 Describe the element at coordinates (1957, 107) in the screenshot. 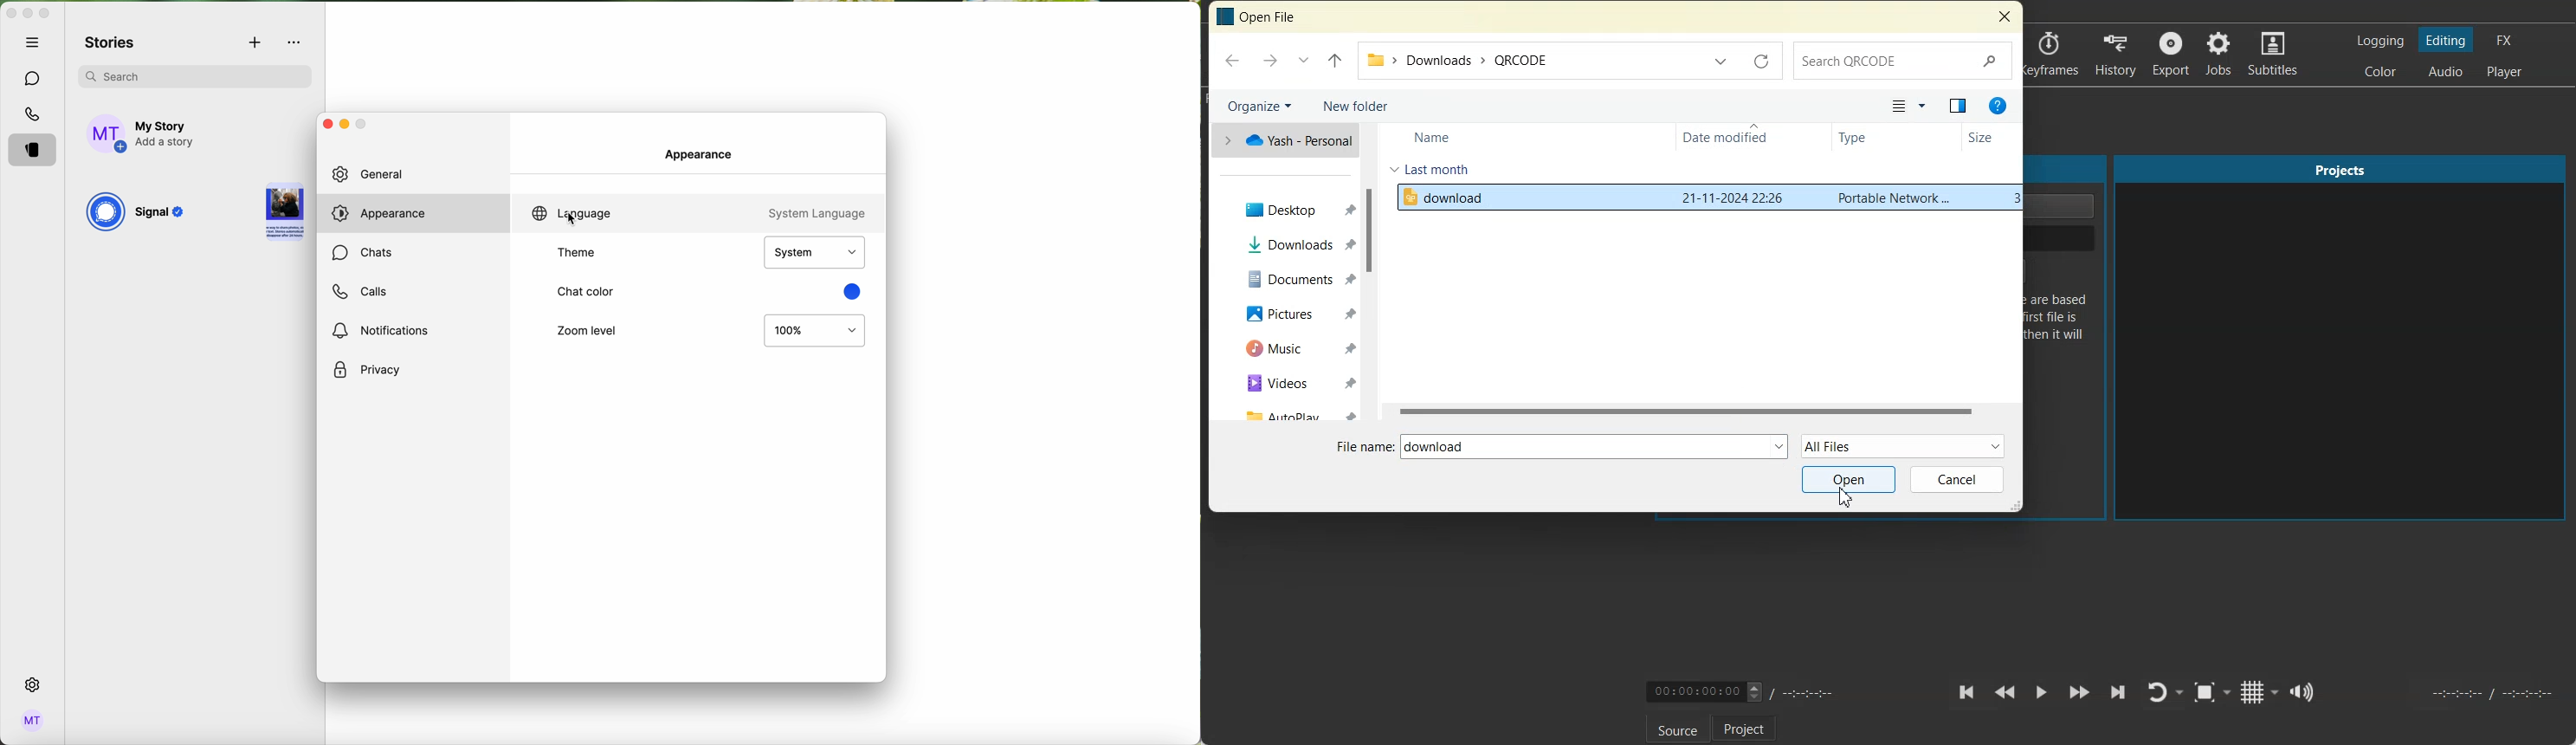

I see `Show the preview pane` at that location.